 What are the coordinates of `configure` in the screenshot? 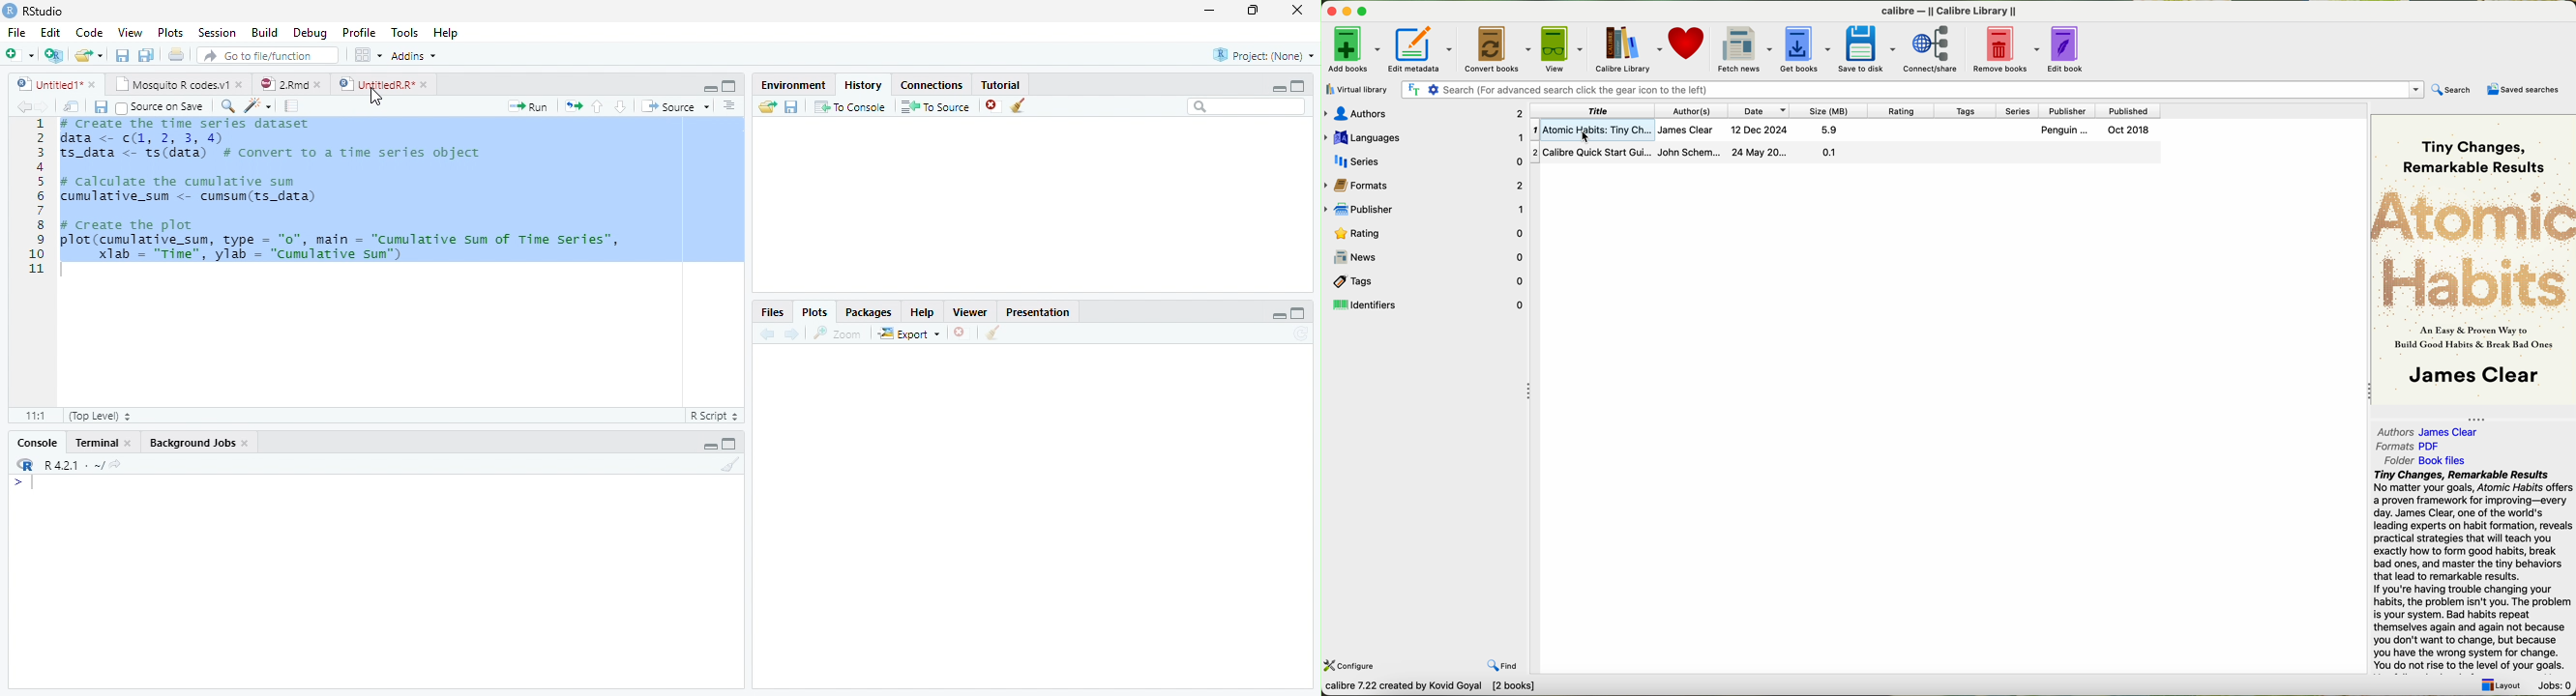 It's located at (1351, 666).